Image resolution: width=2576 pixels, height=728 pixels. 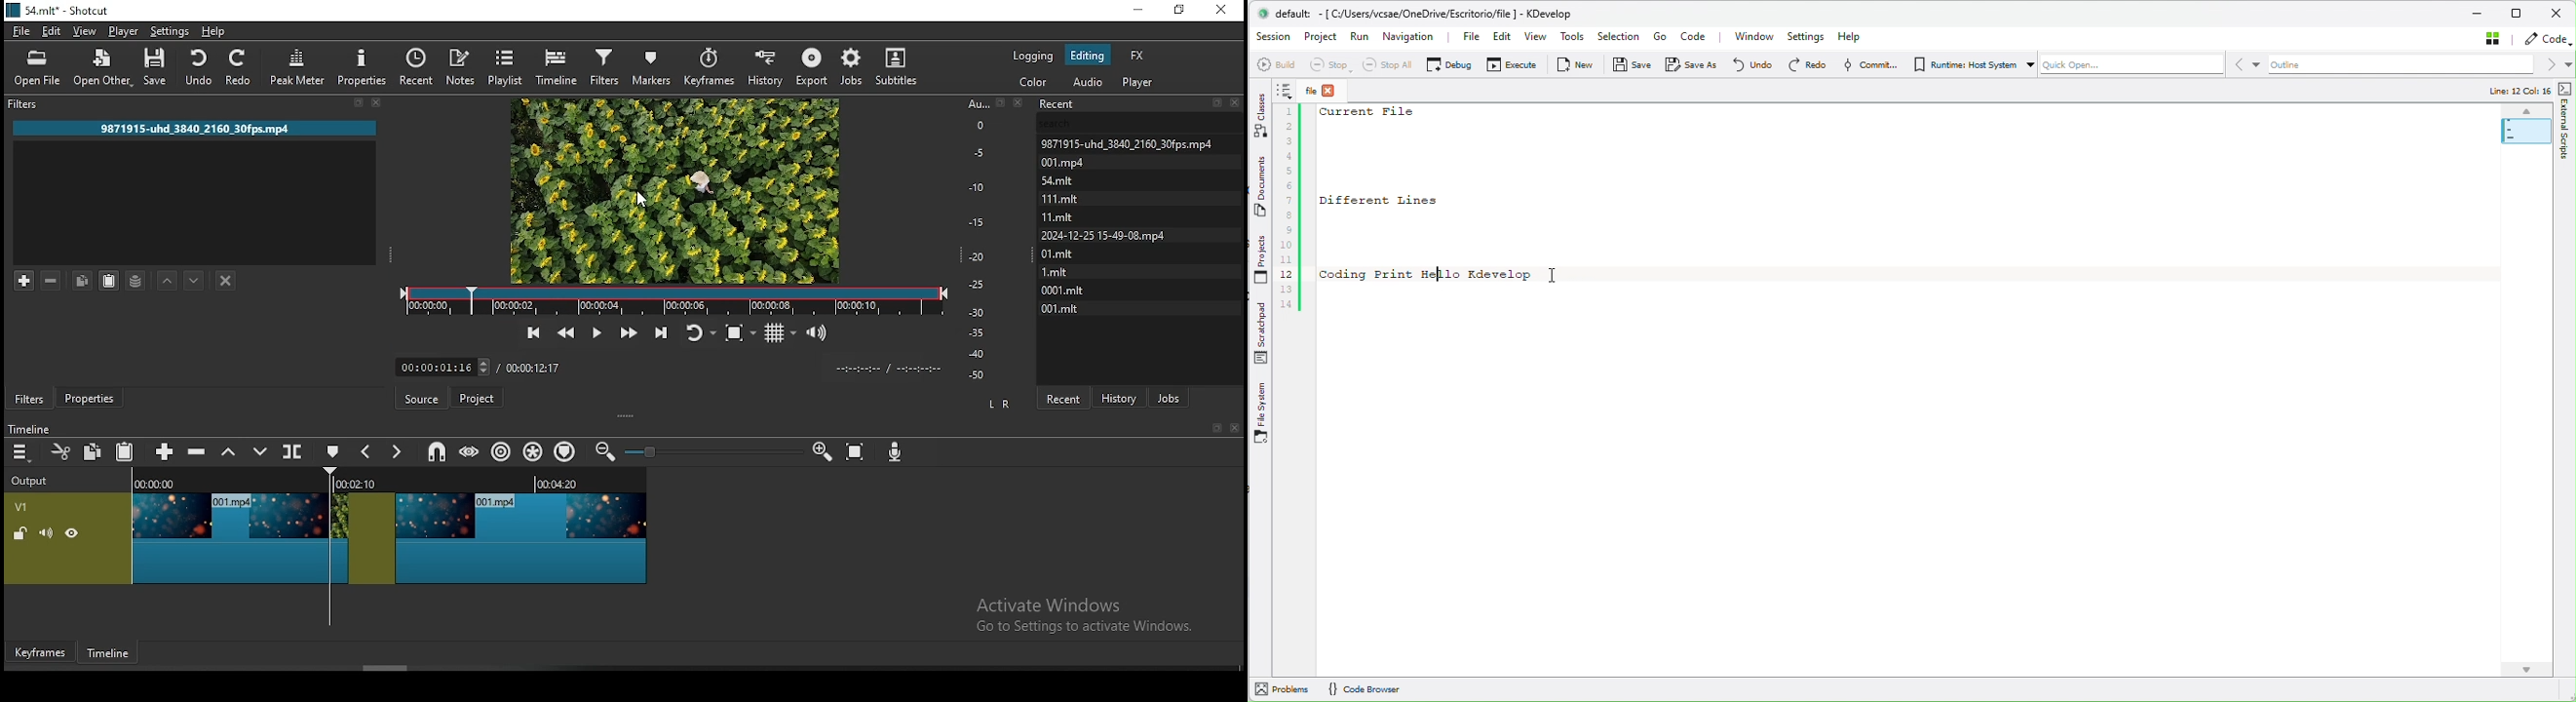 I want to click on cut, so click(x=58, y=450).